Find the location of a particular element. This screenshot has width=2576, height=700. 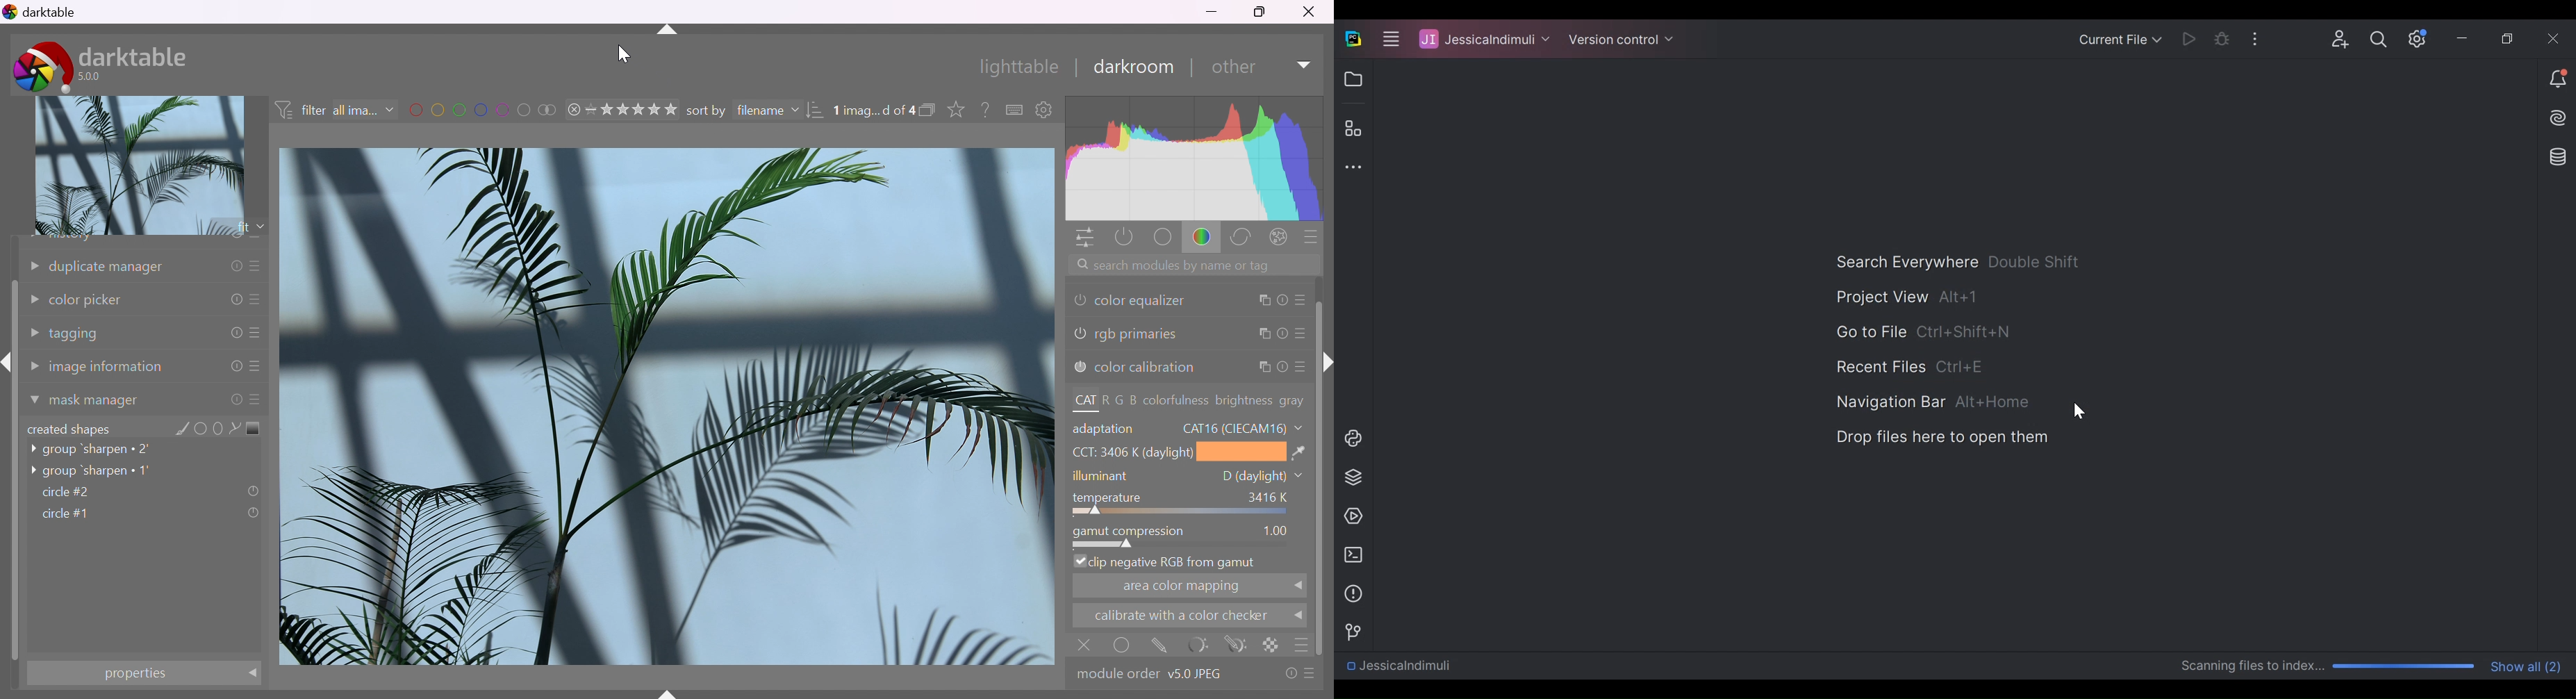

darkroom is located at coordinates (1133, 69).